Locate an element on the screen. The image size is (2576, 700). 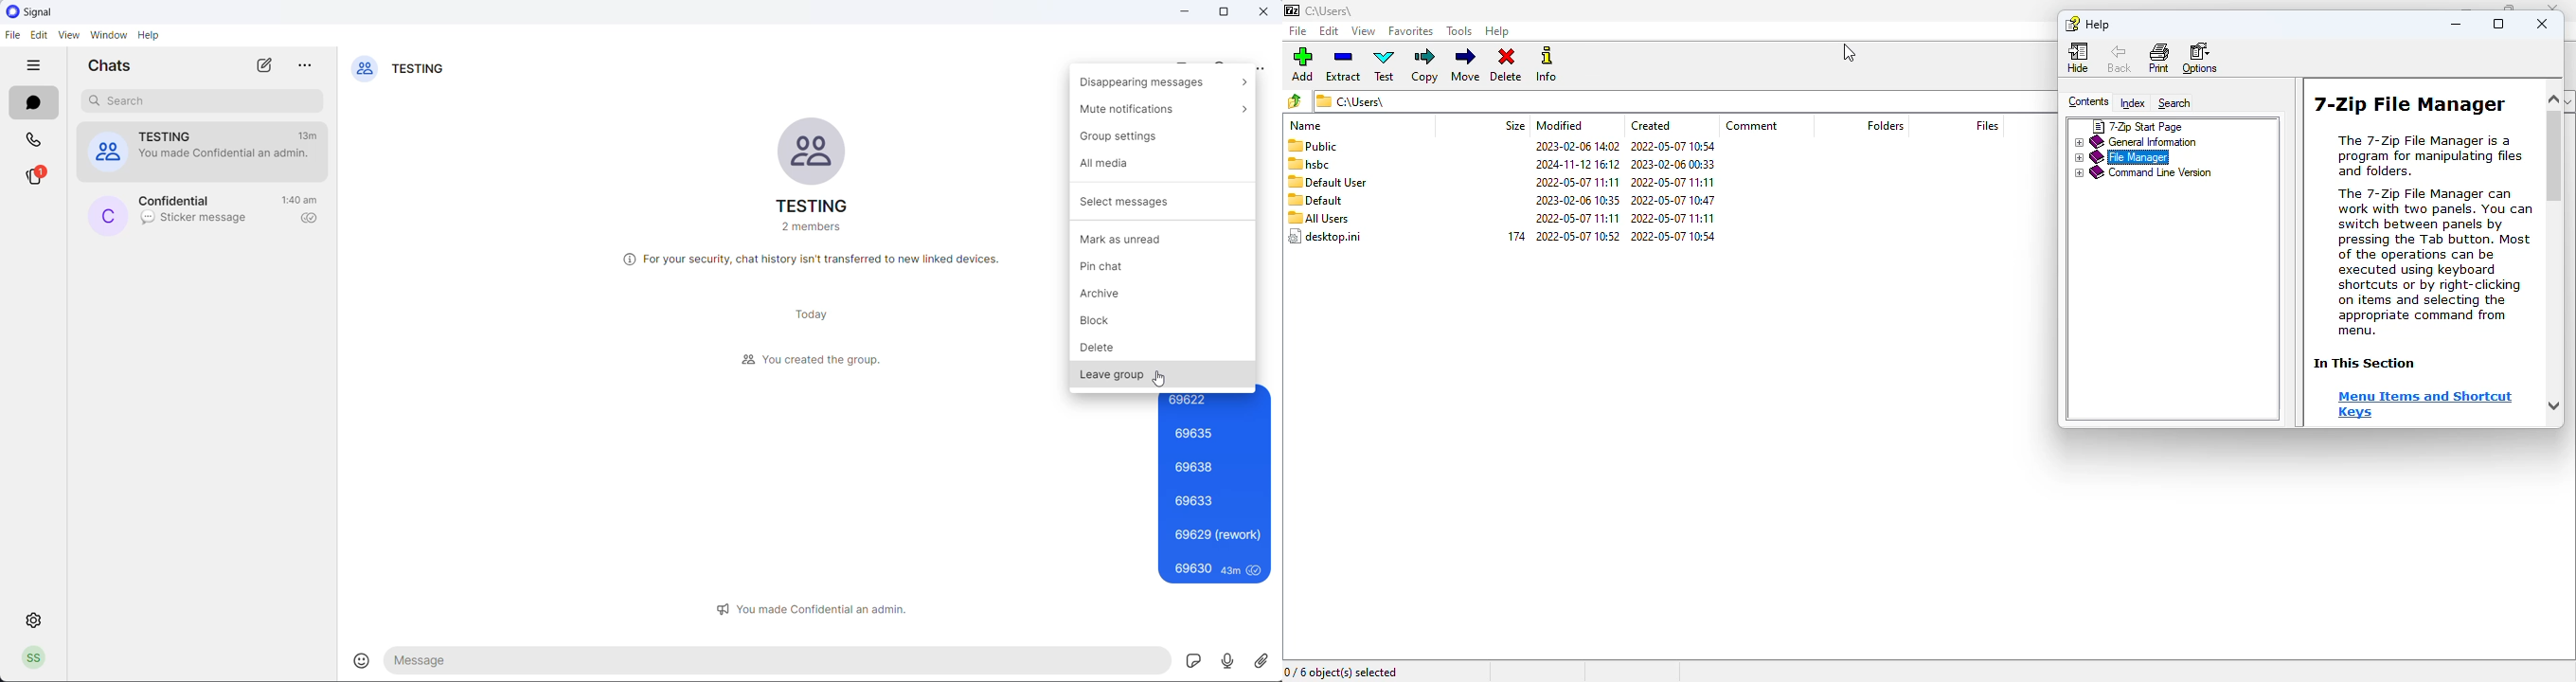
calls is located at coordinates (34, 142).